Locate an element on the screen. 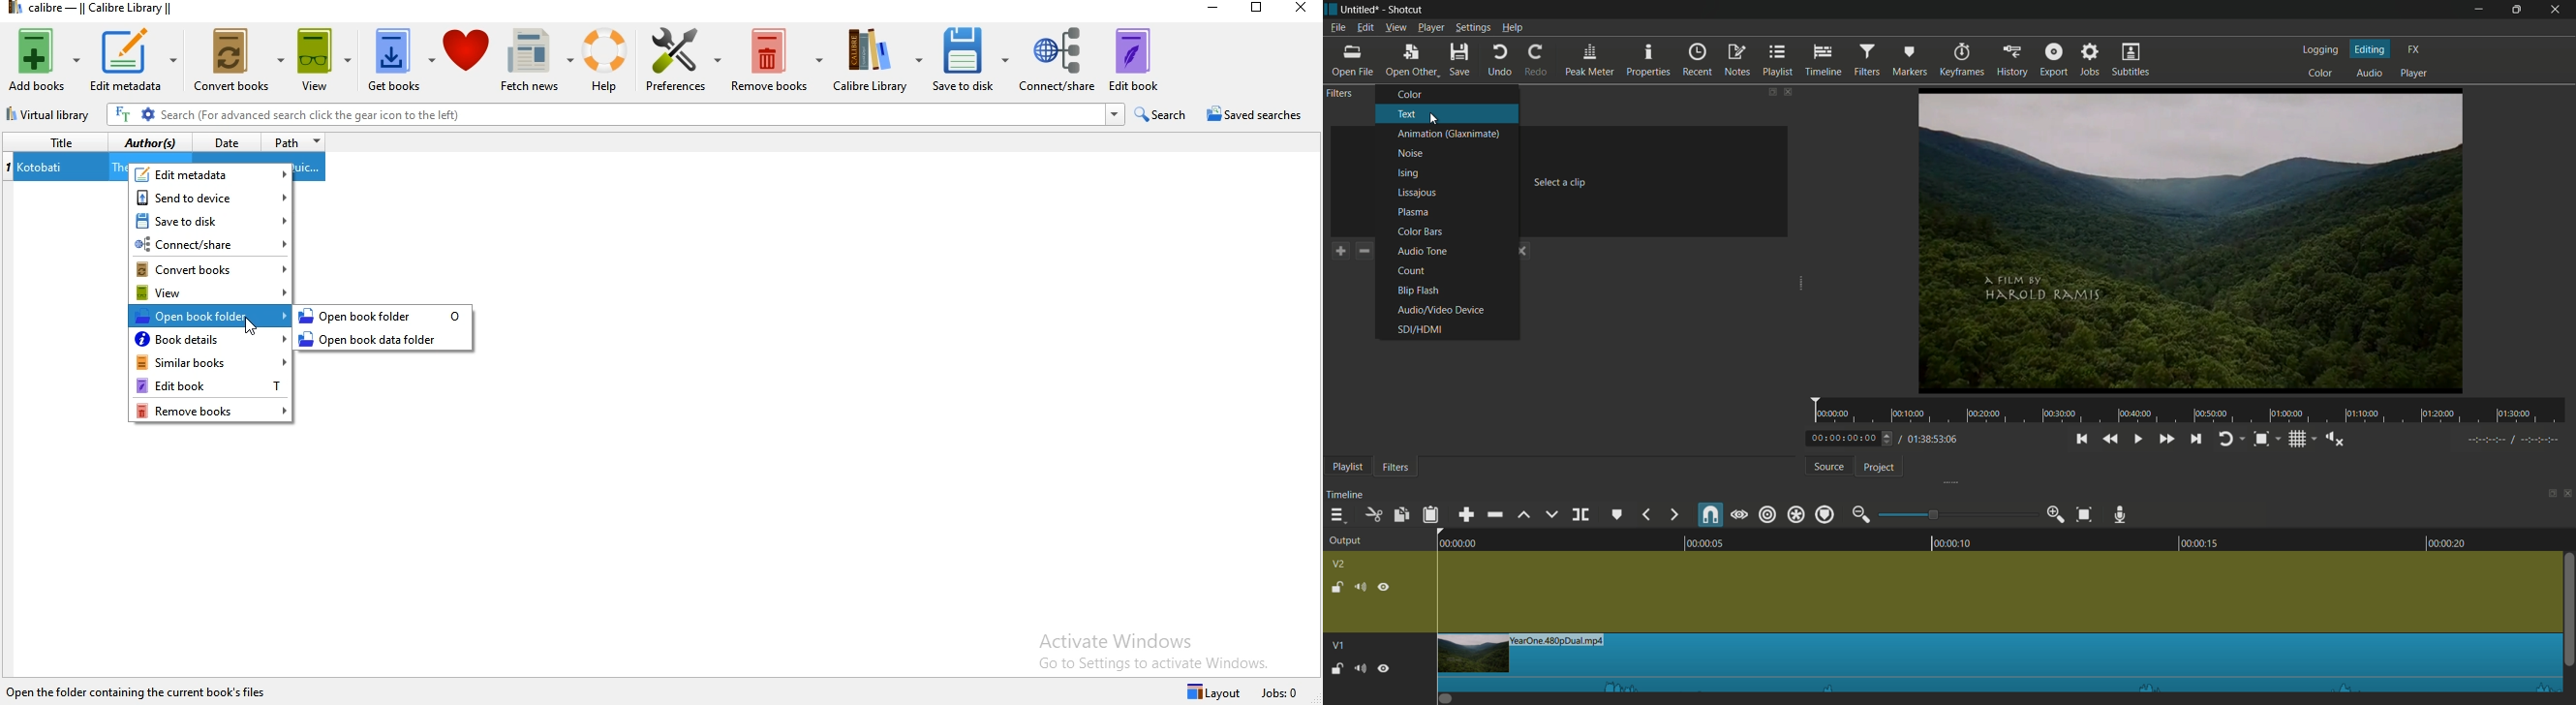 The height and width of the screenshot is (728, 2576). Animation (Glaxnimate) is located at coordinates (1450, 133).